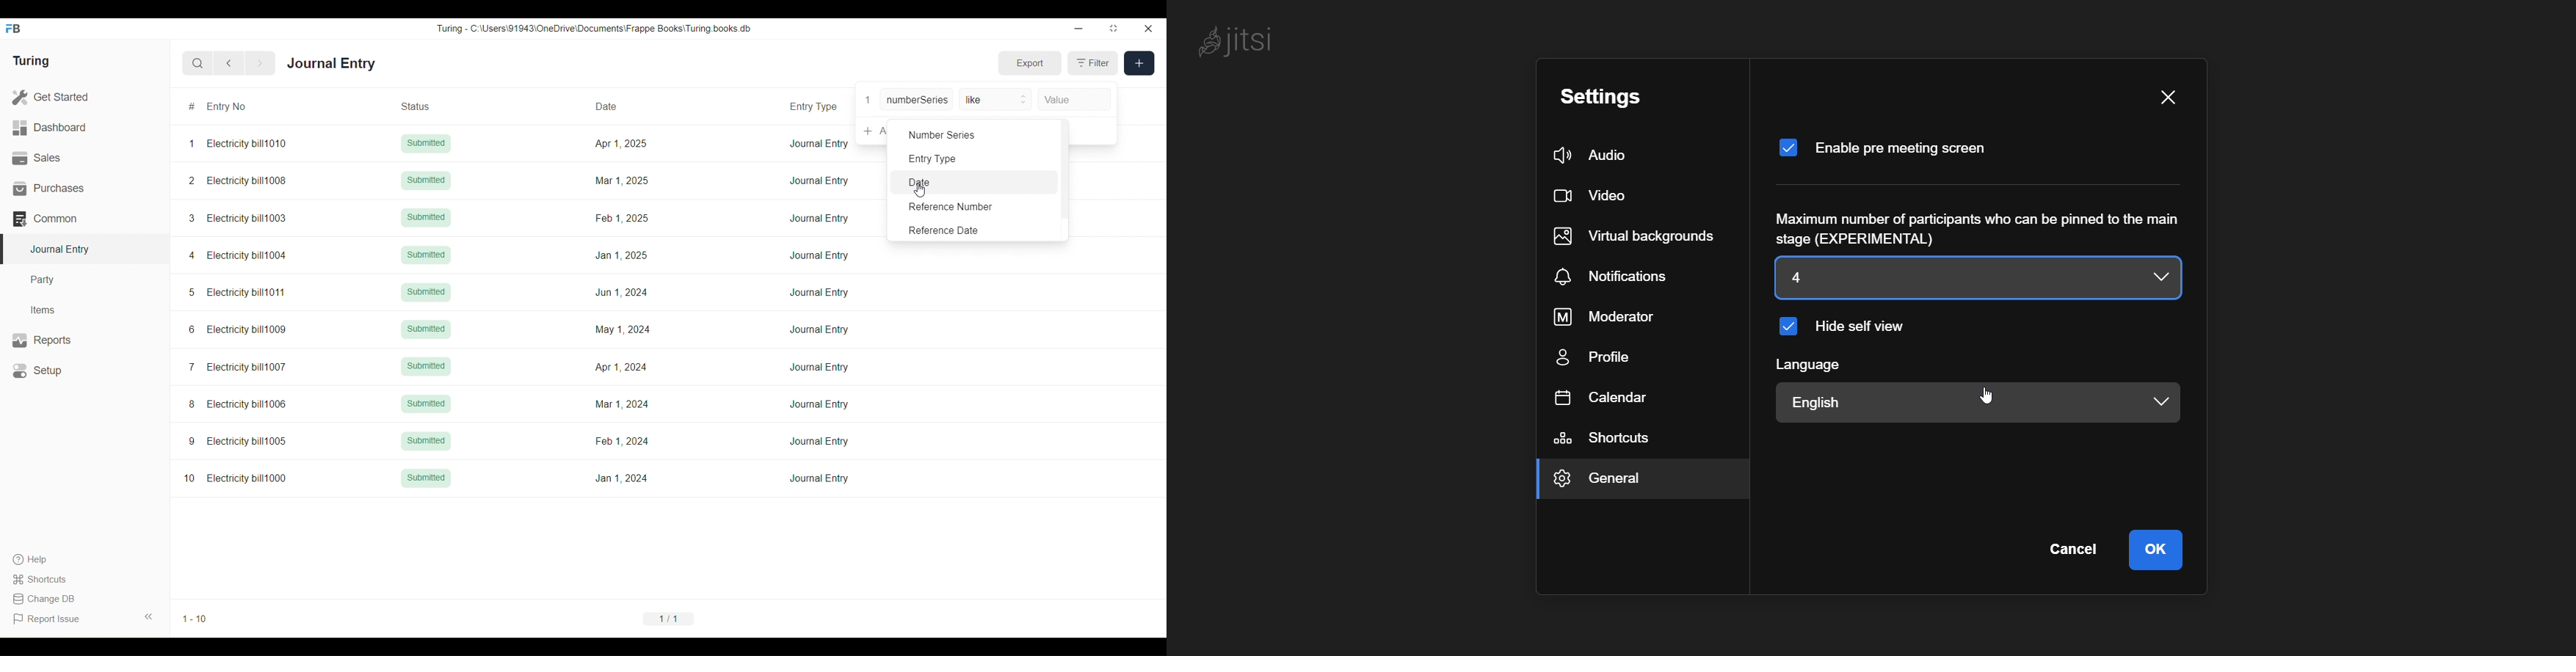  What do you see at coordinates (237, 367) in the screenshot?
I see `7 Electricity bill1007` at bounding box center [237, 367].